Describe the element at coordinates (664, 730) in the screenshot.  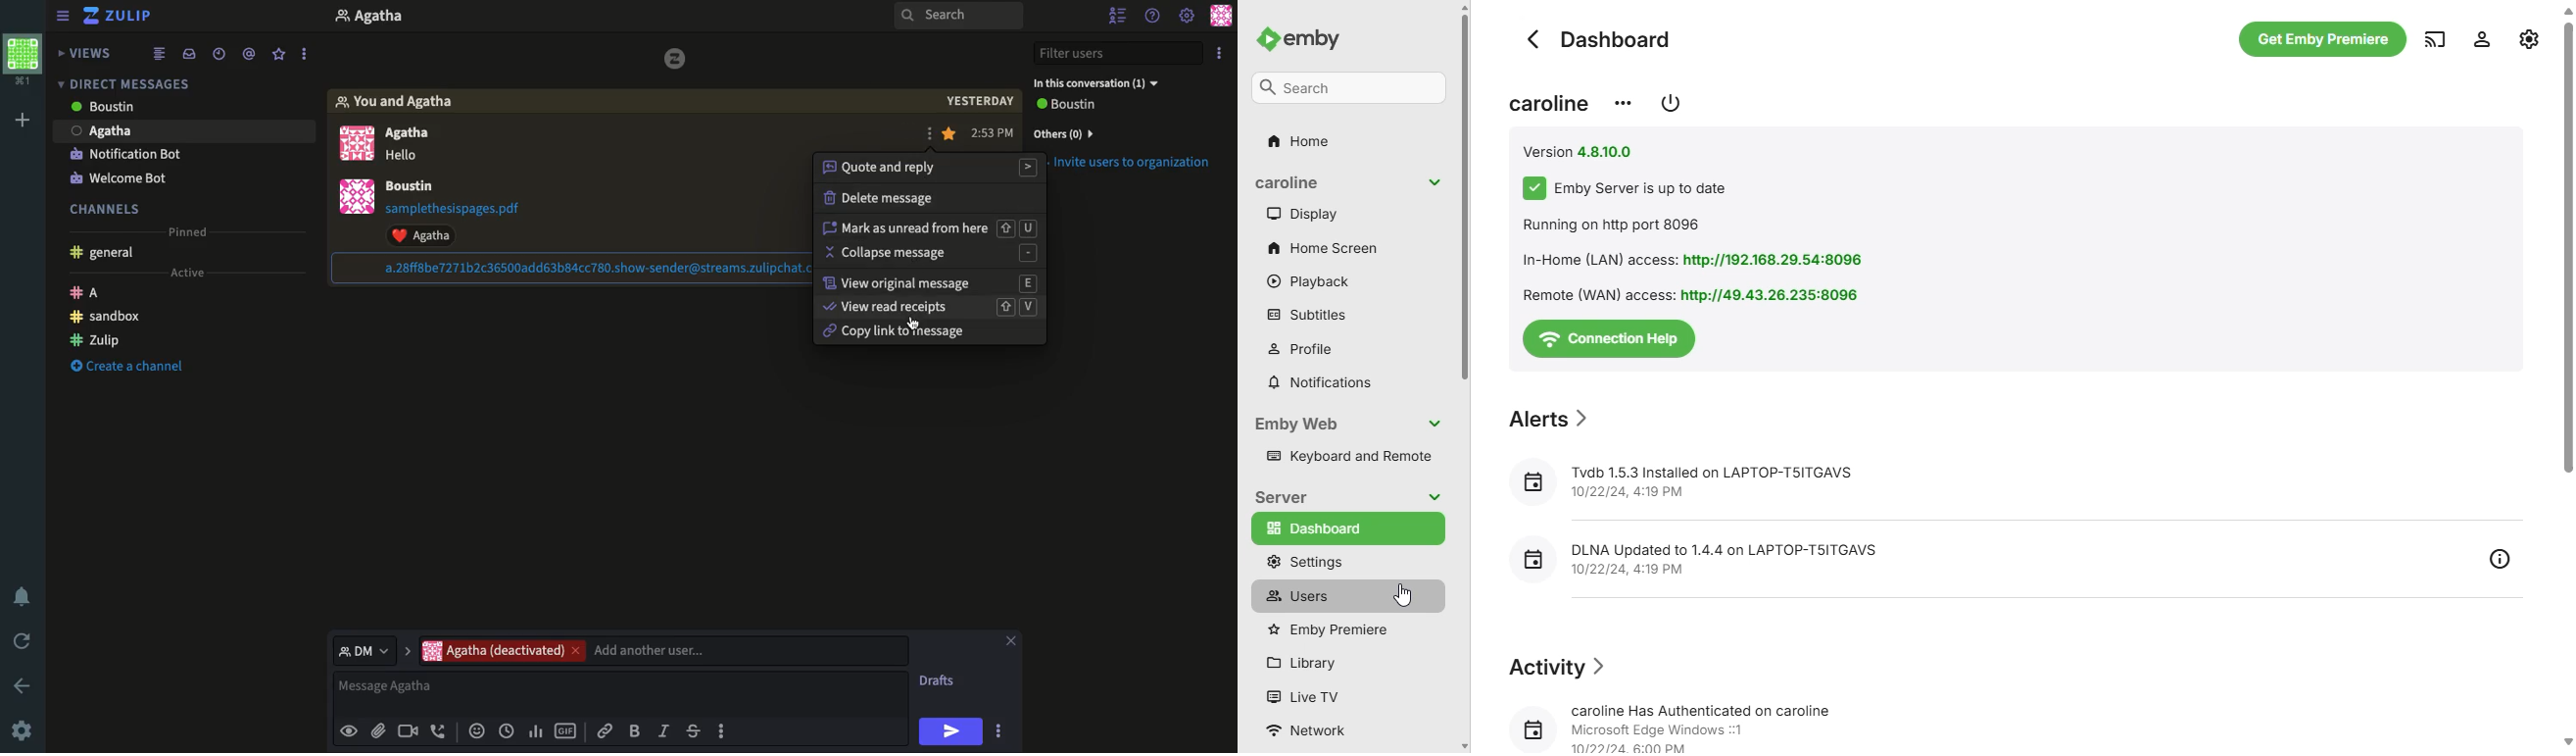
I see `Italics` at that location.